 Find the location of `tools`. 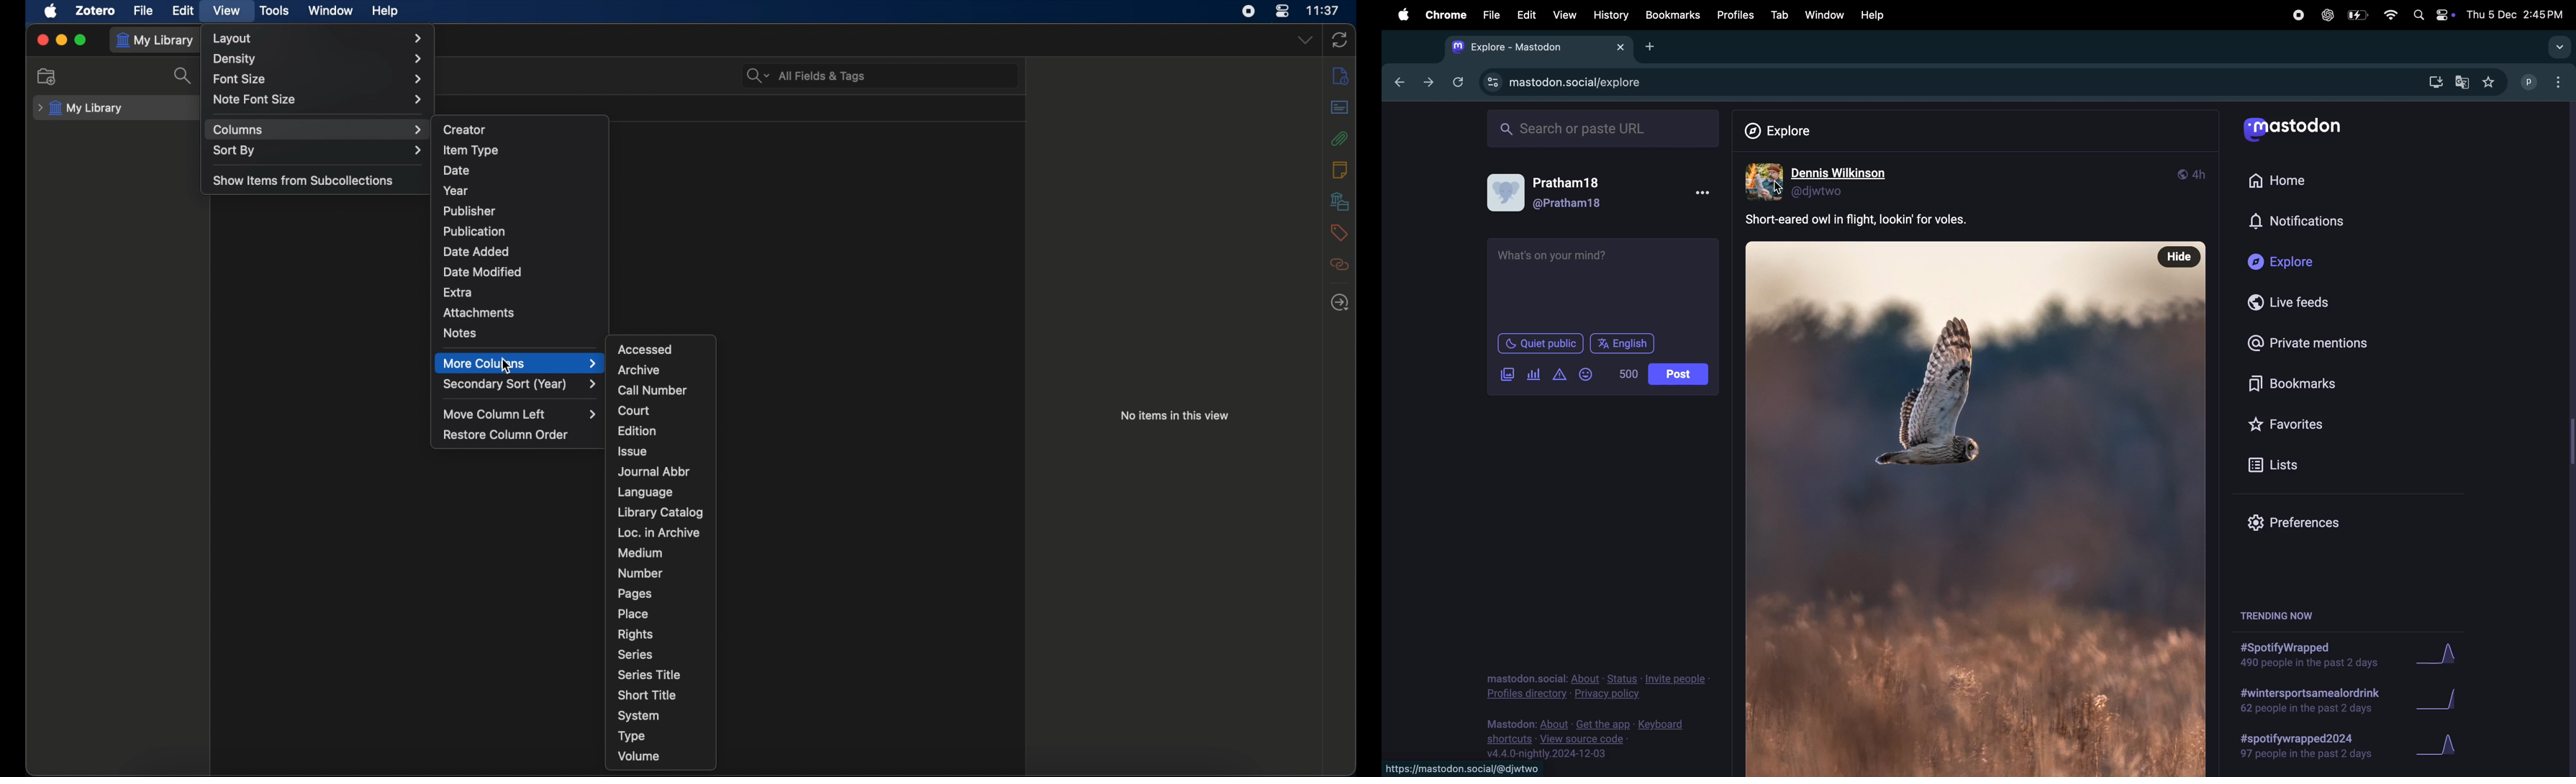

tools is located at coordinates (275, 10).